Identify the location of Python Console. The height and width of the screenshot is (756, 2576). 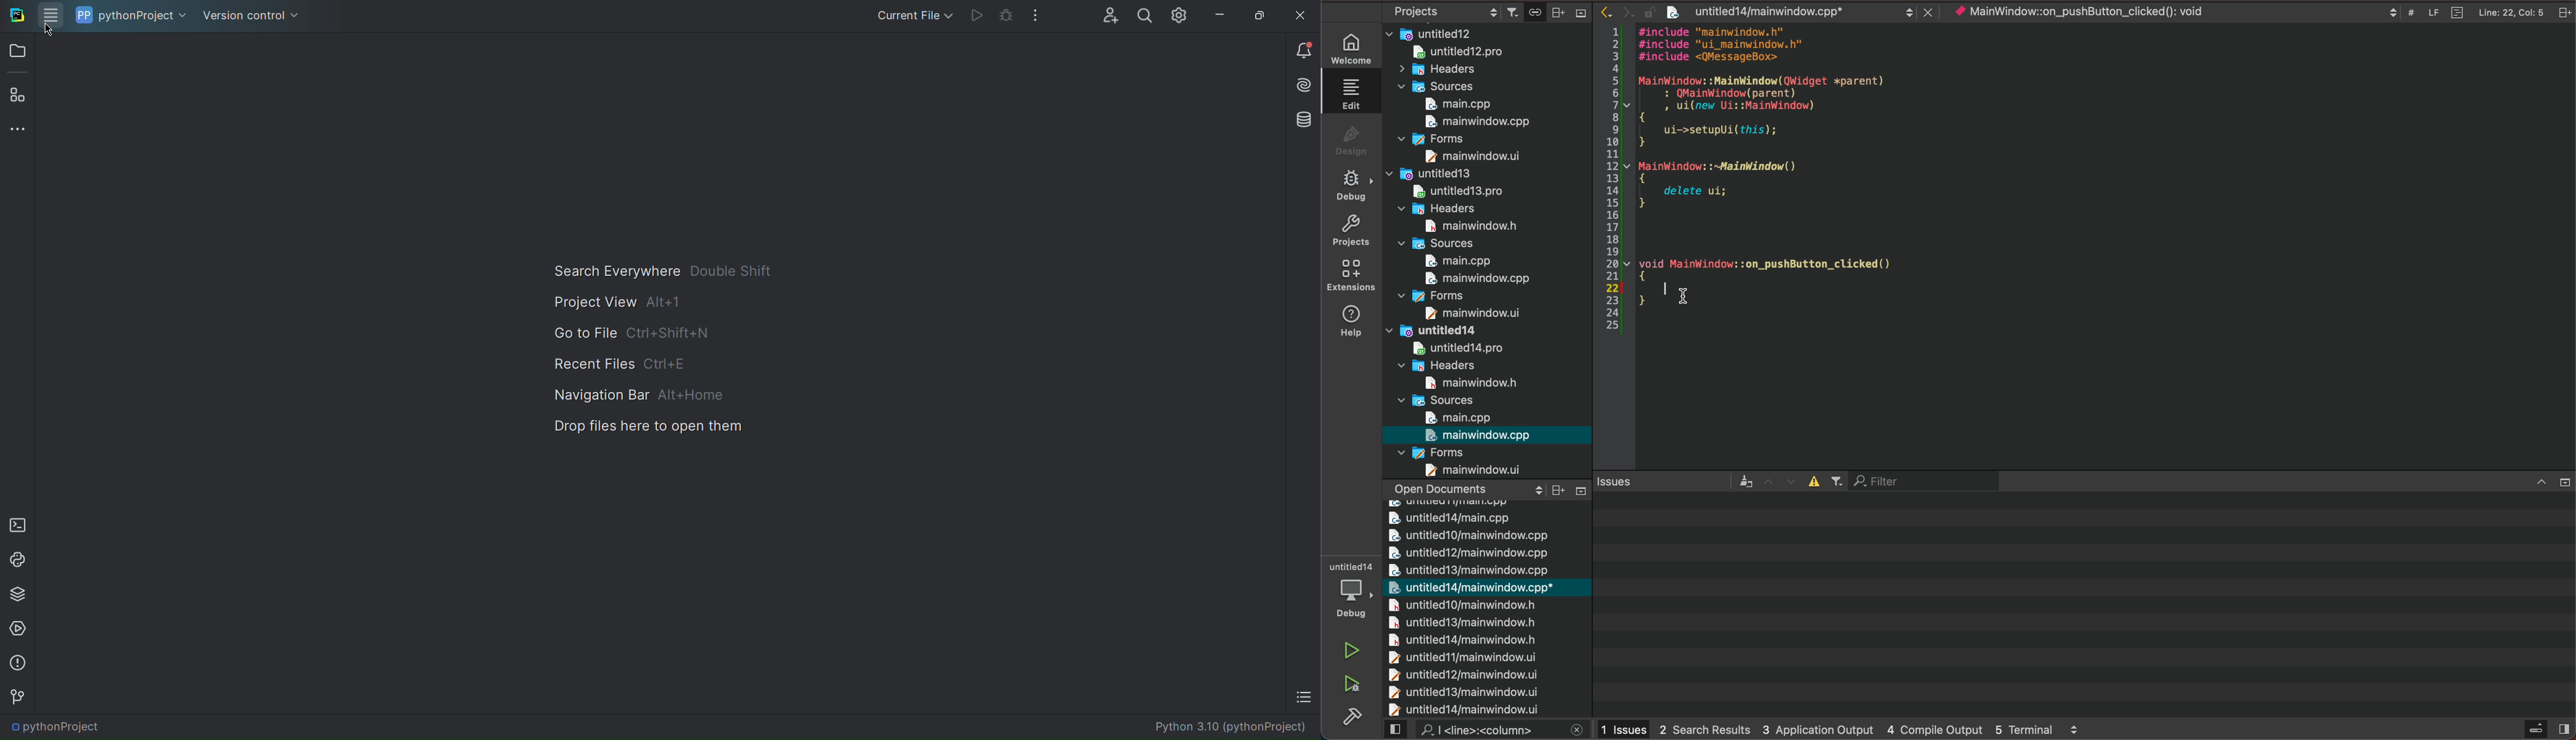
(18, 558).